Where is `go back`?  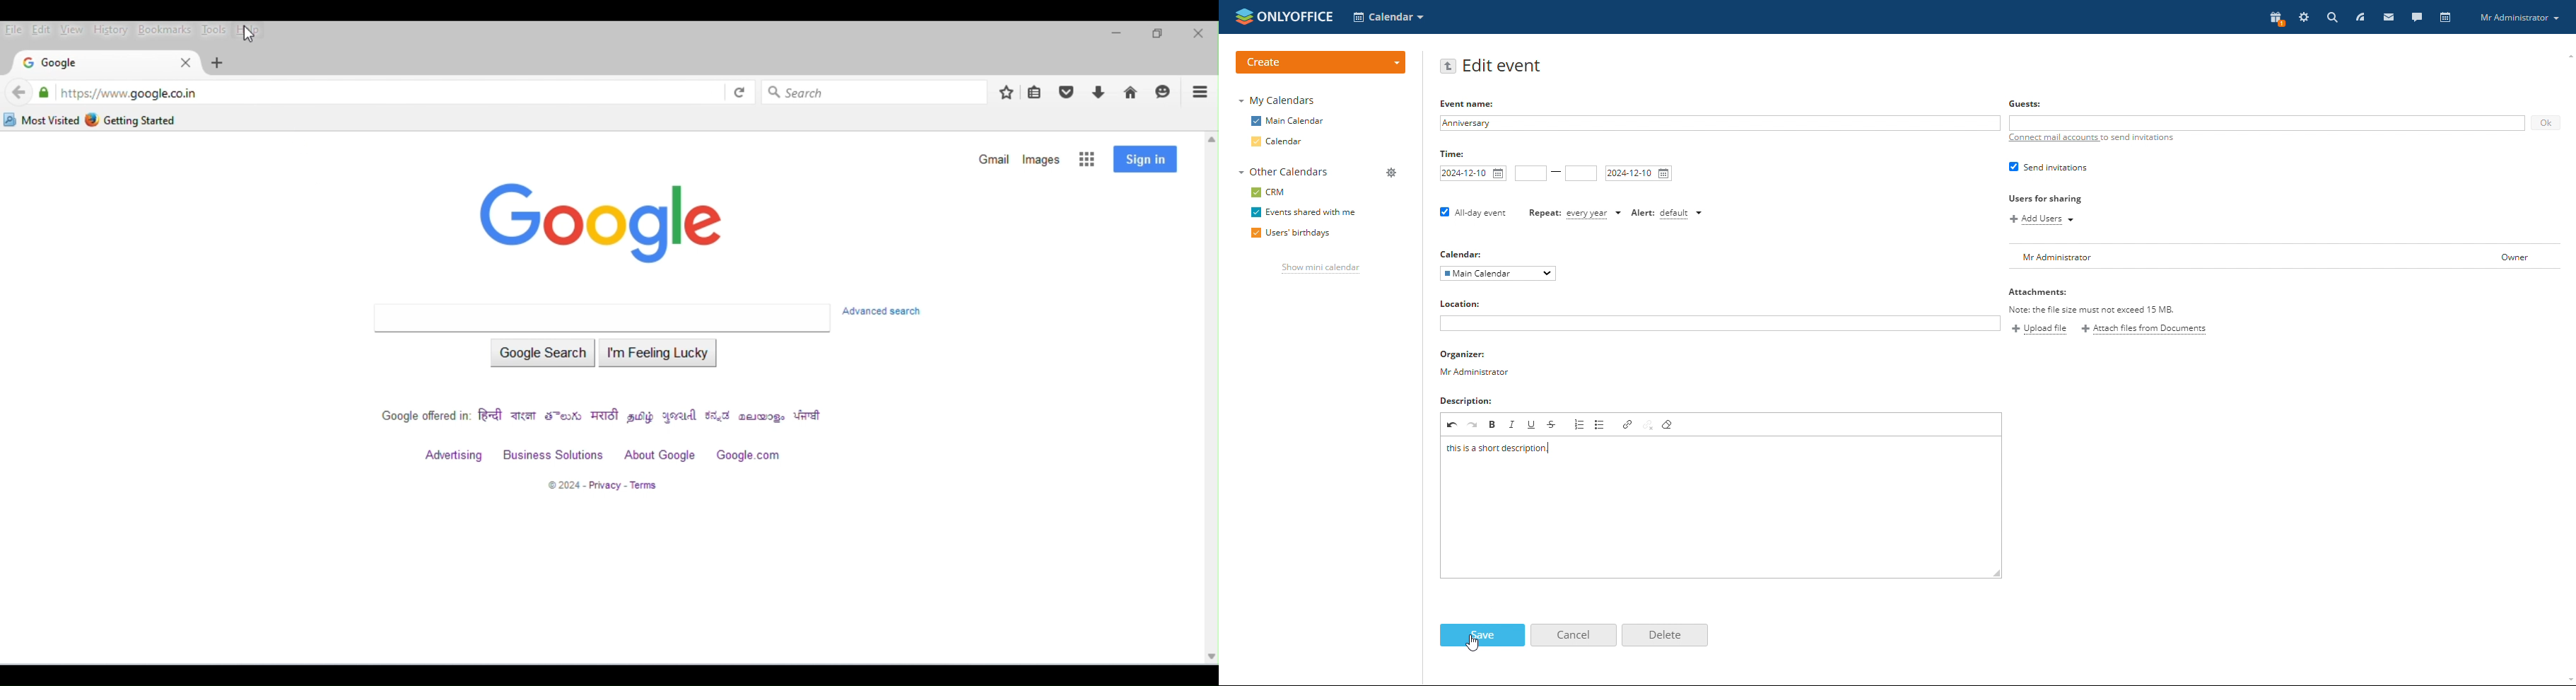
go back is located at coordinates (1448, 66).